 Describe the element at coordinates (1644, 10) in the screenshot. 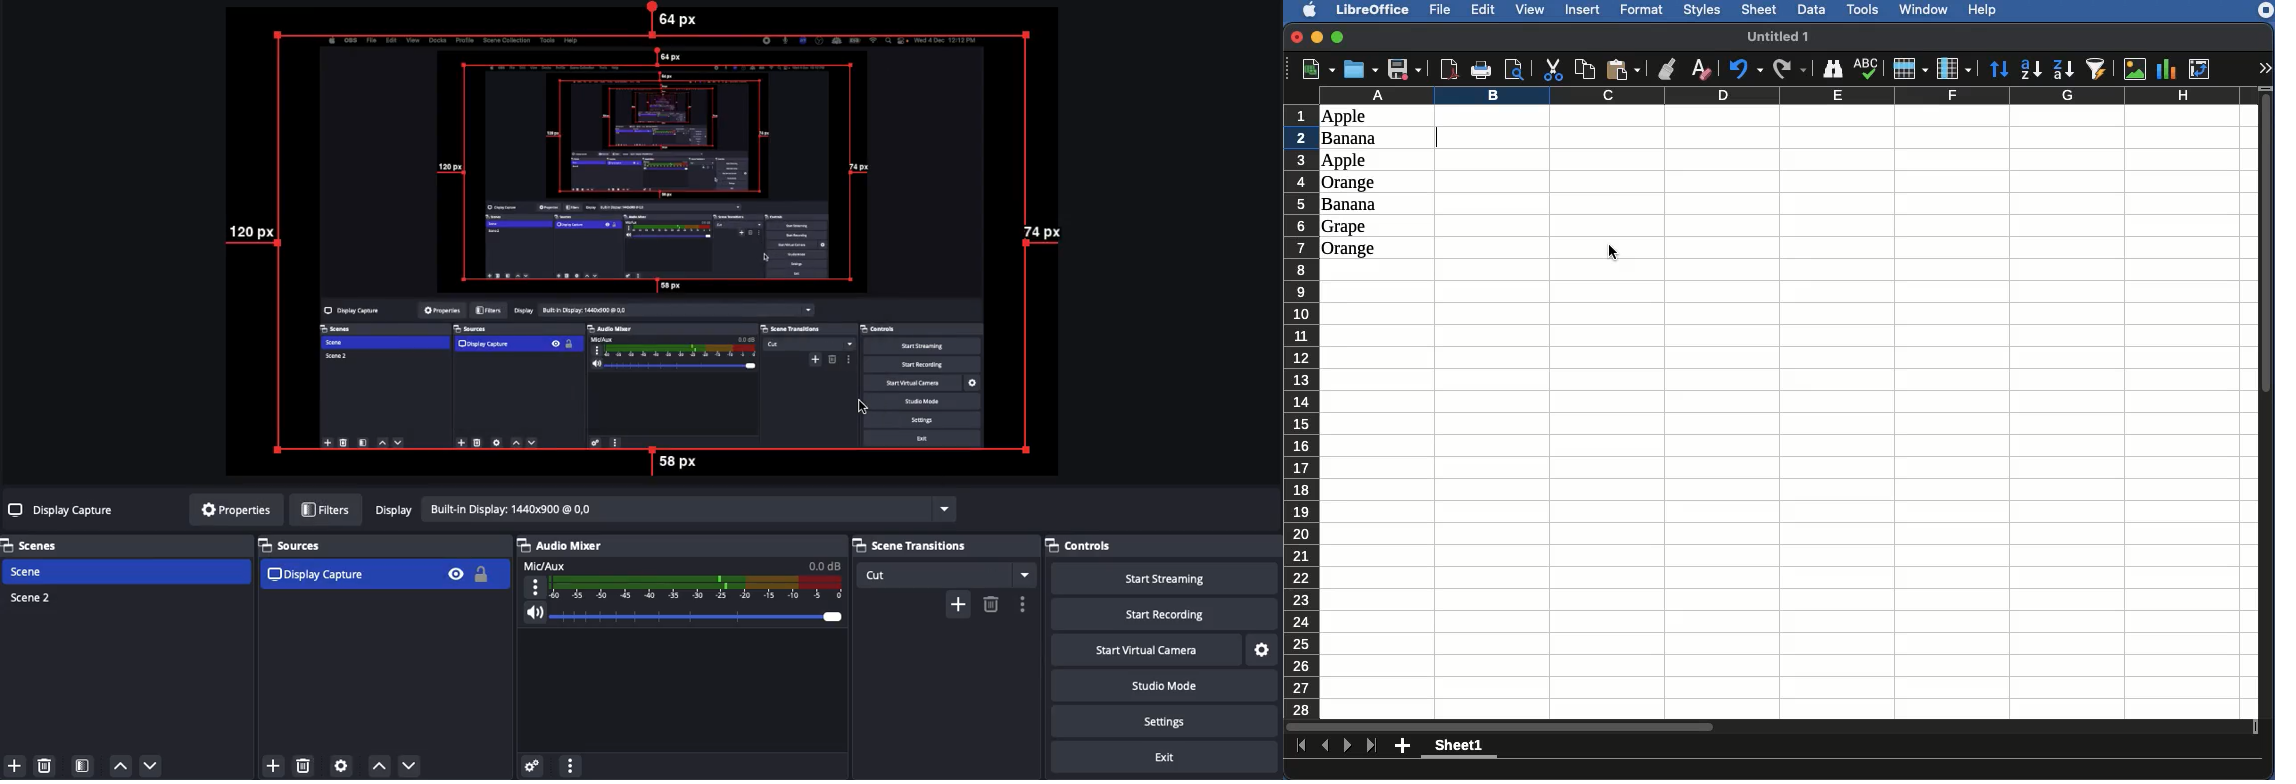

I see `Format` at that location.